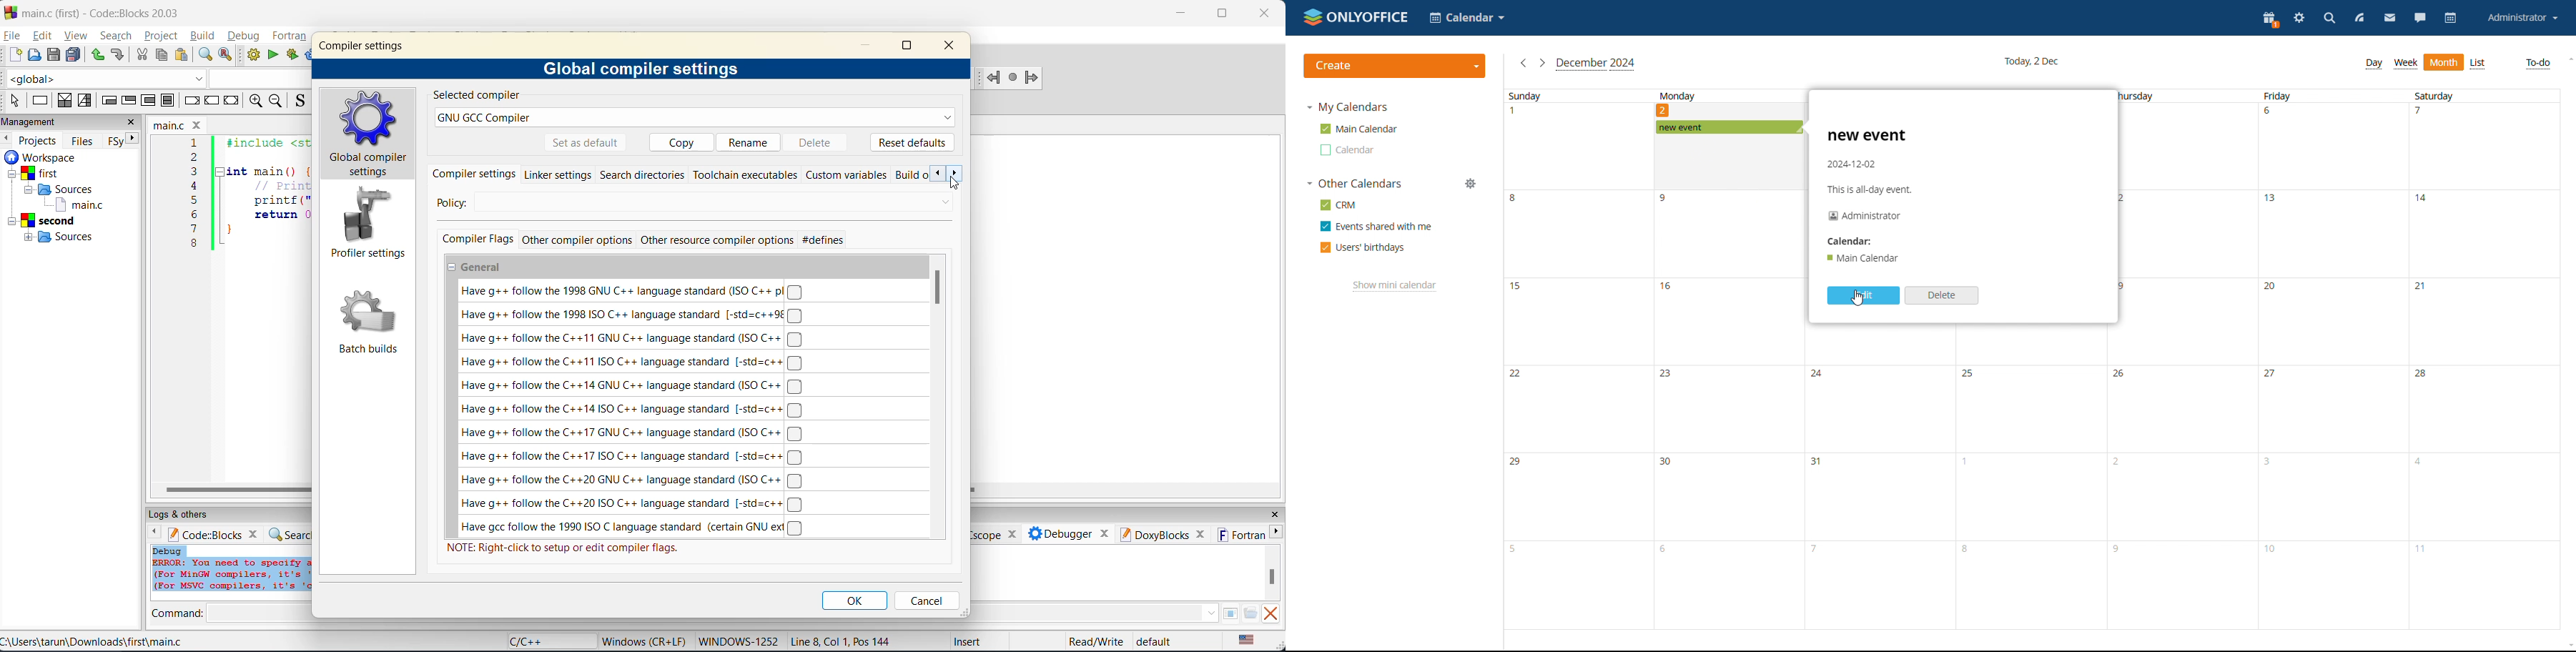 The image size is (2576, 672). What do you see at coordinates (857, 601) in the screenshot?
I see `ok` at bounding box center [857, 601].